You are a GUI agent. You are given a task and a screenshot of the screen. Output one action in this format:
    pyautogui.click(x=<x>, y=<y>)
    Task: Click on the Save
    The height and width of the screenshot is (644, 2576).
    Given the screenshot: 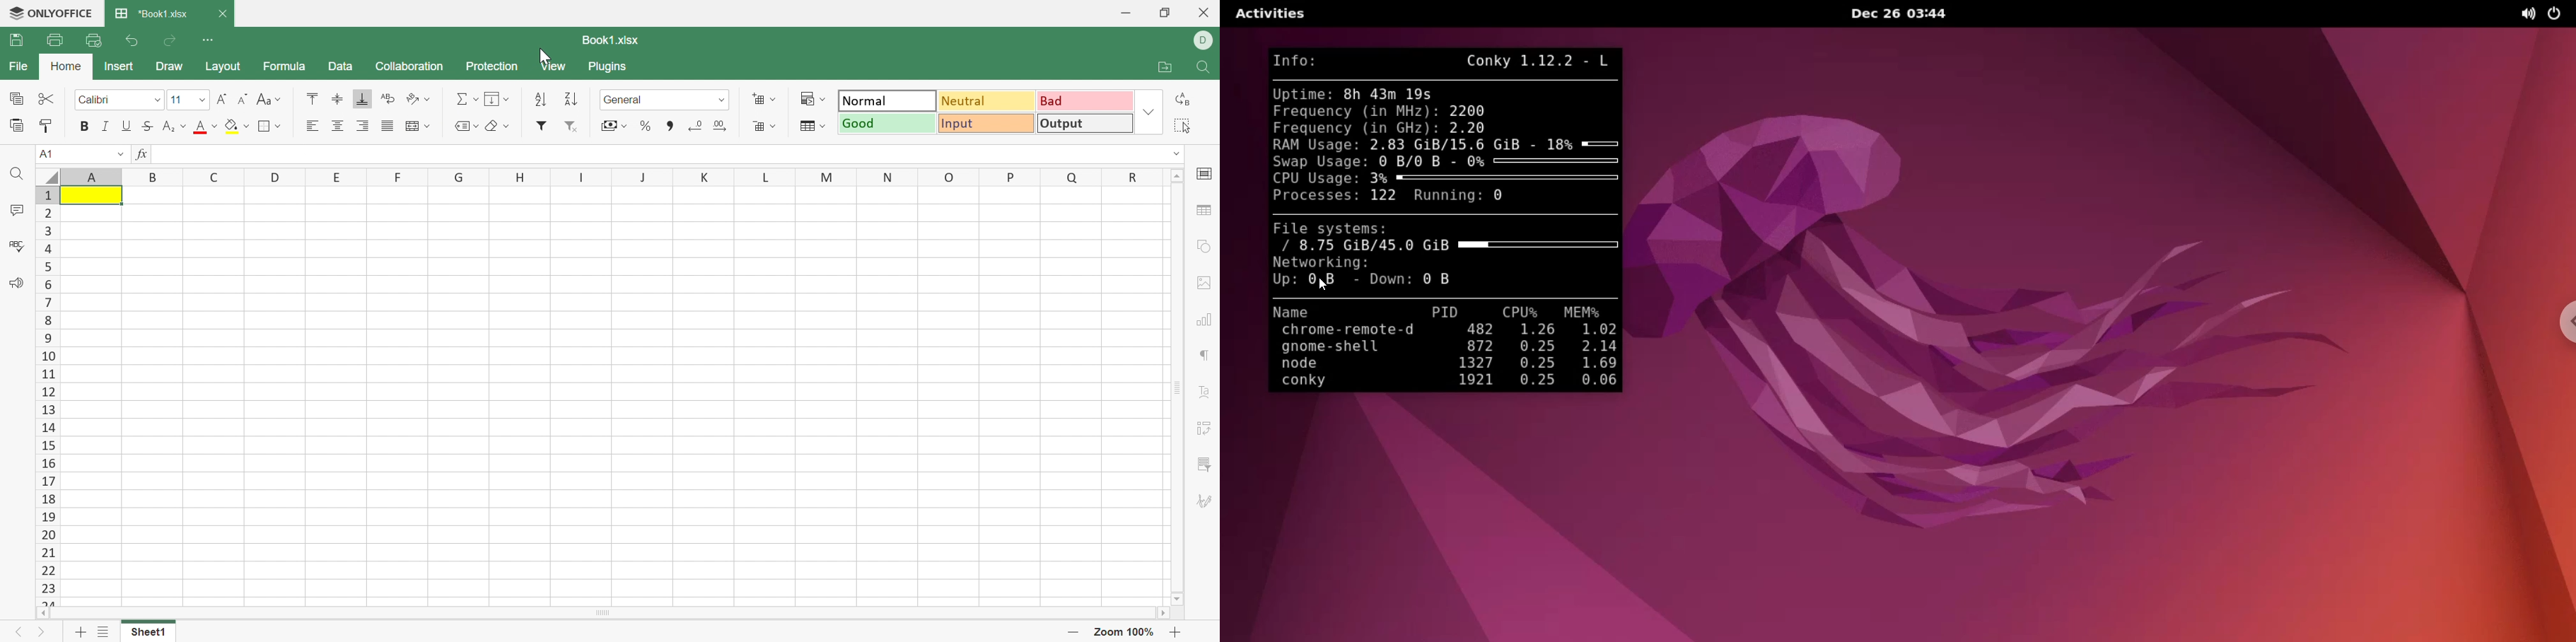 What is the action you would take?
    pyautogui.click(x=13, y=40)
    